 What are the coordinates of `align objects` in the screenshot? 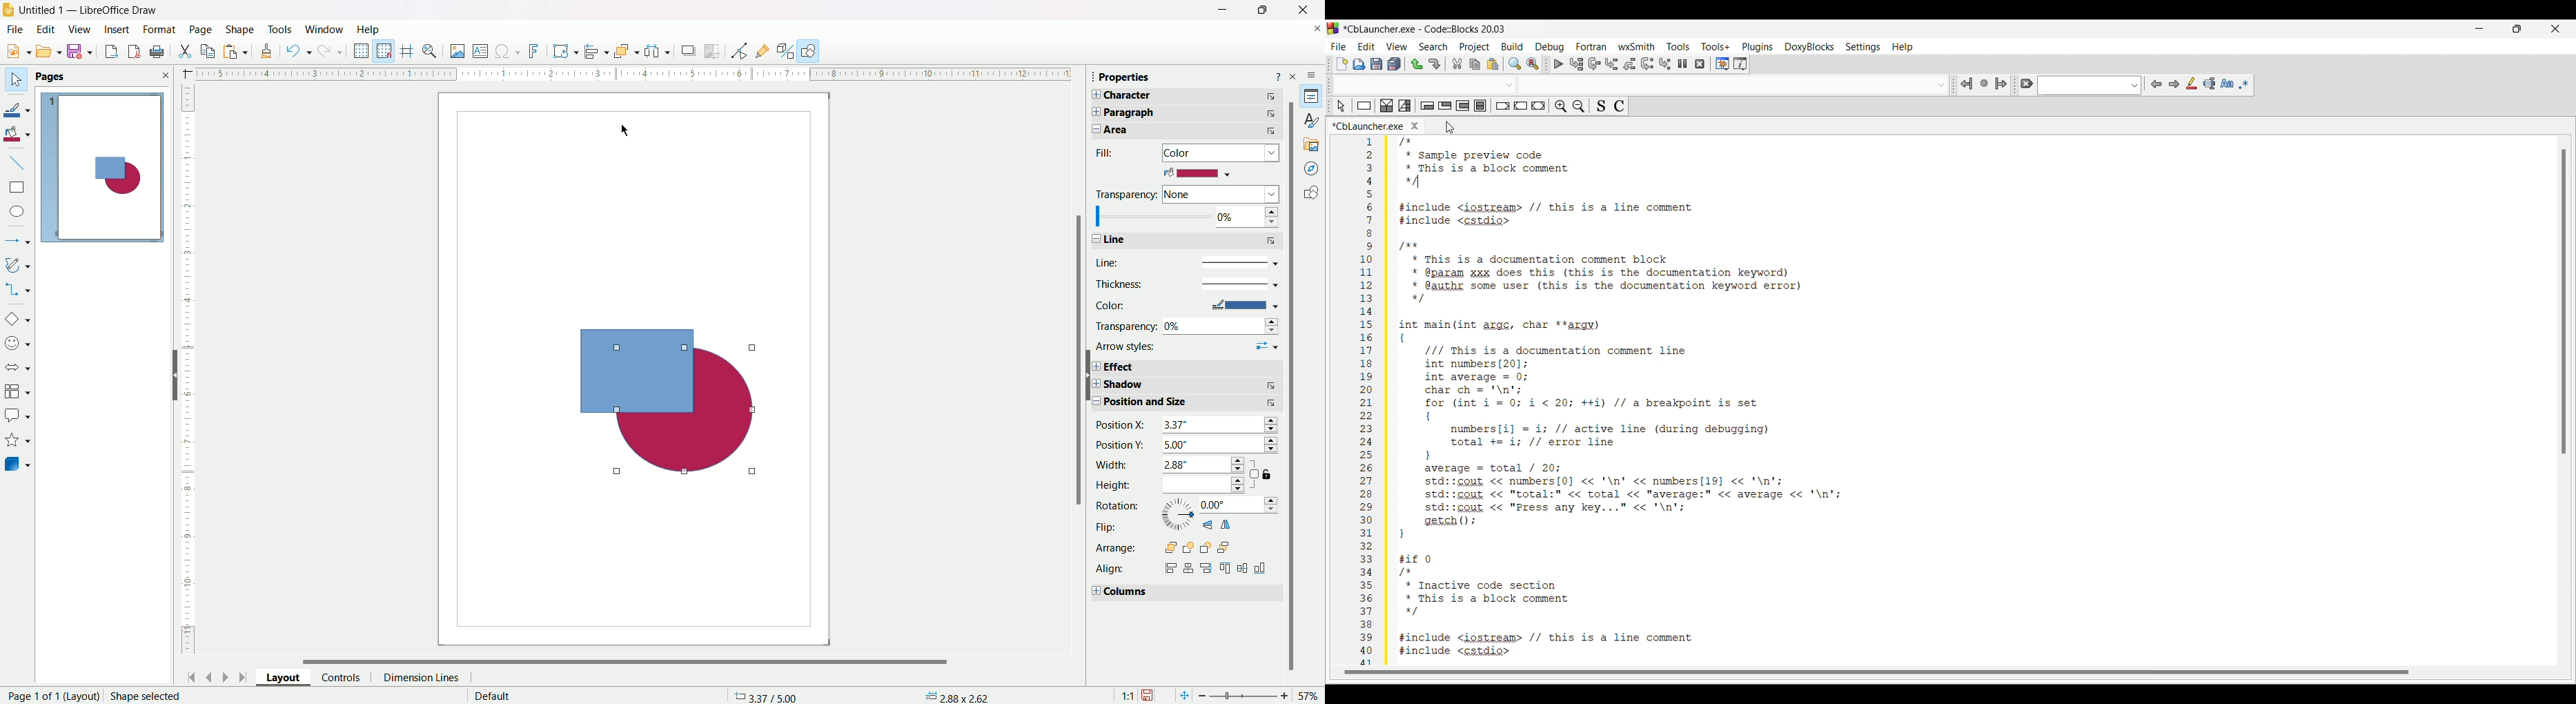 It's located at (598, 54).